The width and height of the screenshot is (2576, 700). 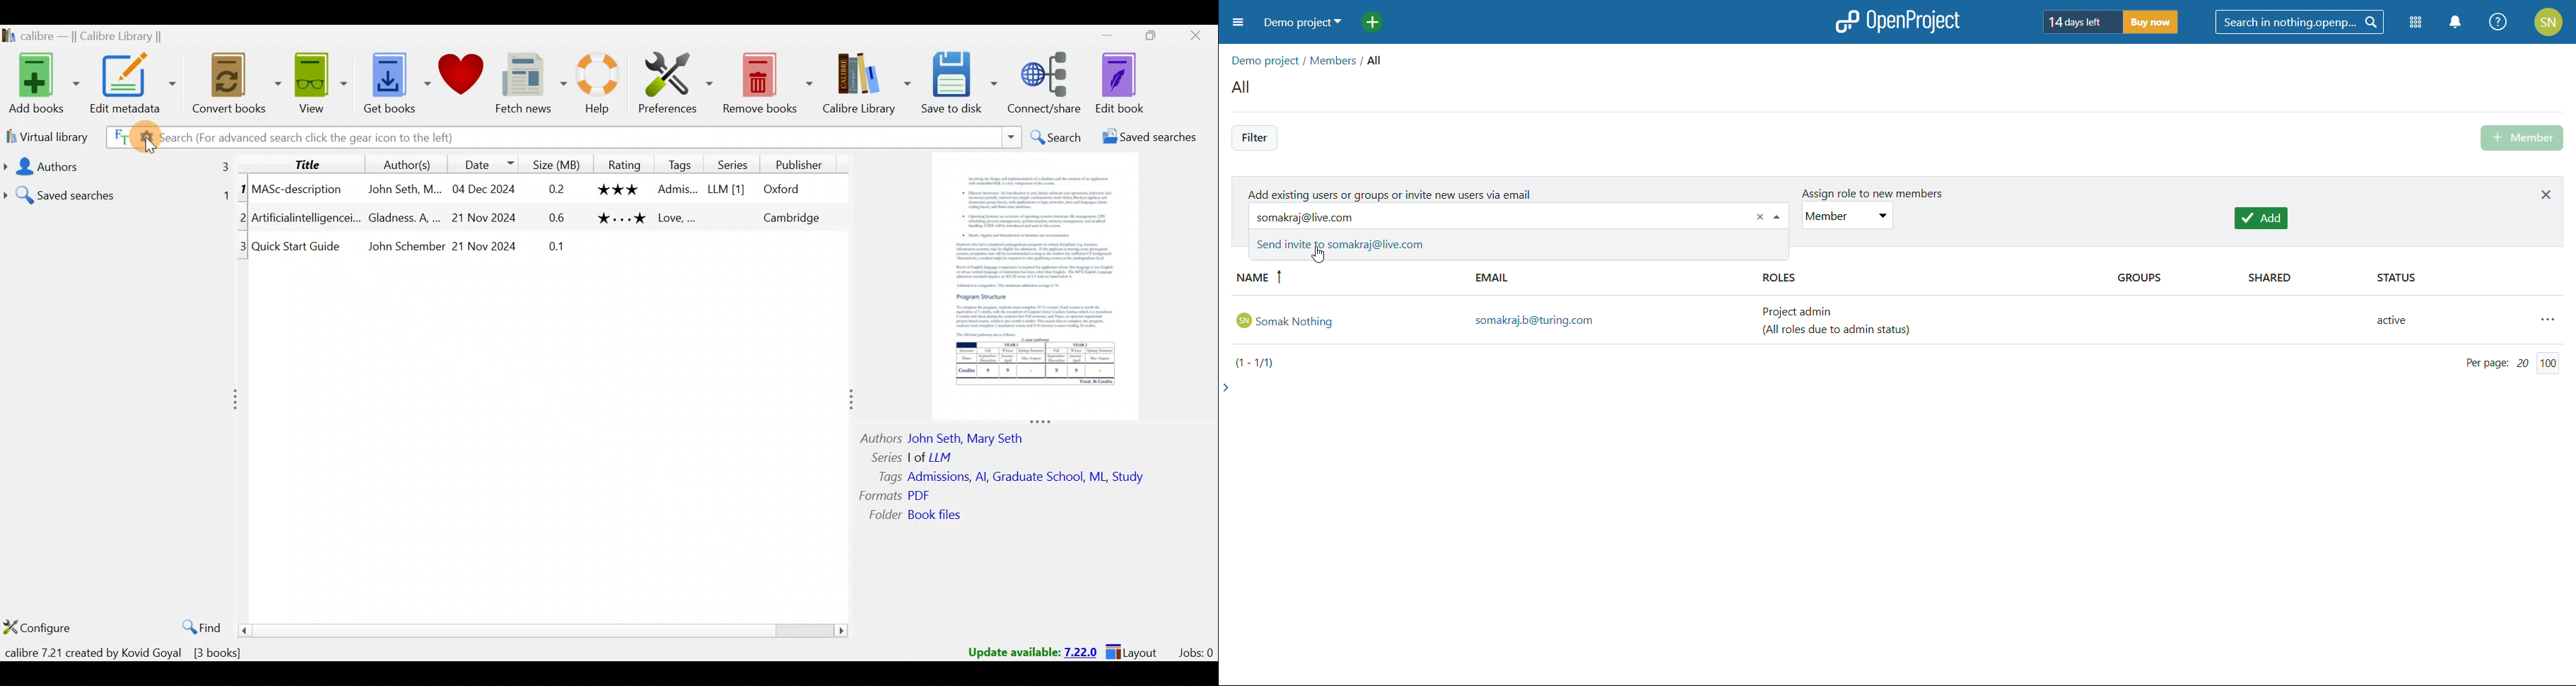 What do you see at coordinates (622, 163) in the screenshot?
I see `Rating` at bounding box center [622, 163].